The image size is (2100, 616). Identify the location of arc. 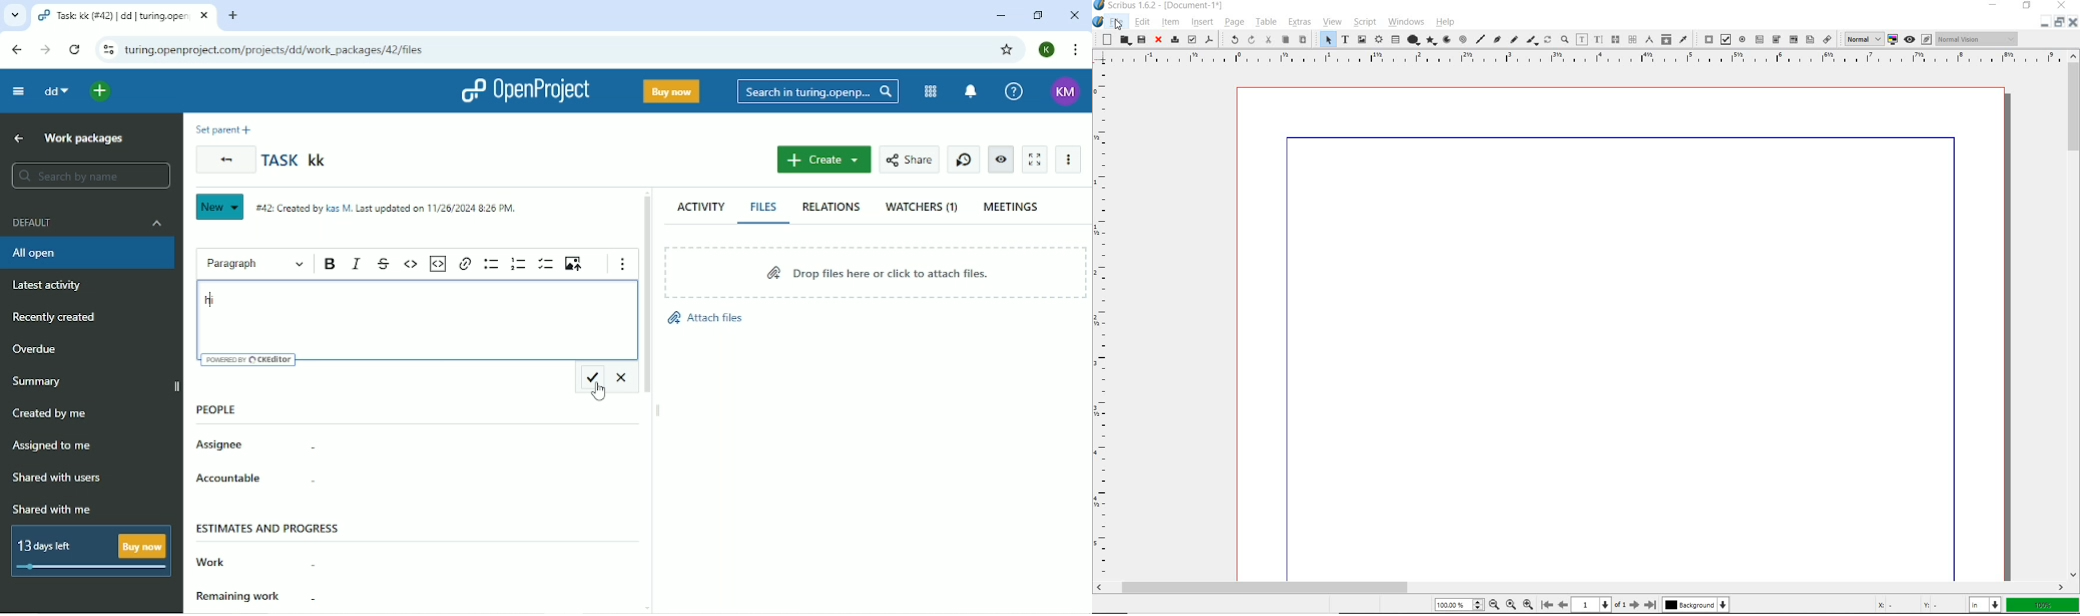
(1449, 39).